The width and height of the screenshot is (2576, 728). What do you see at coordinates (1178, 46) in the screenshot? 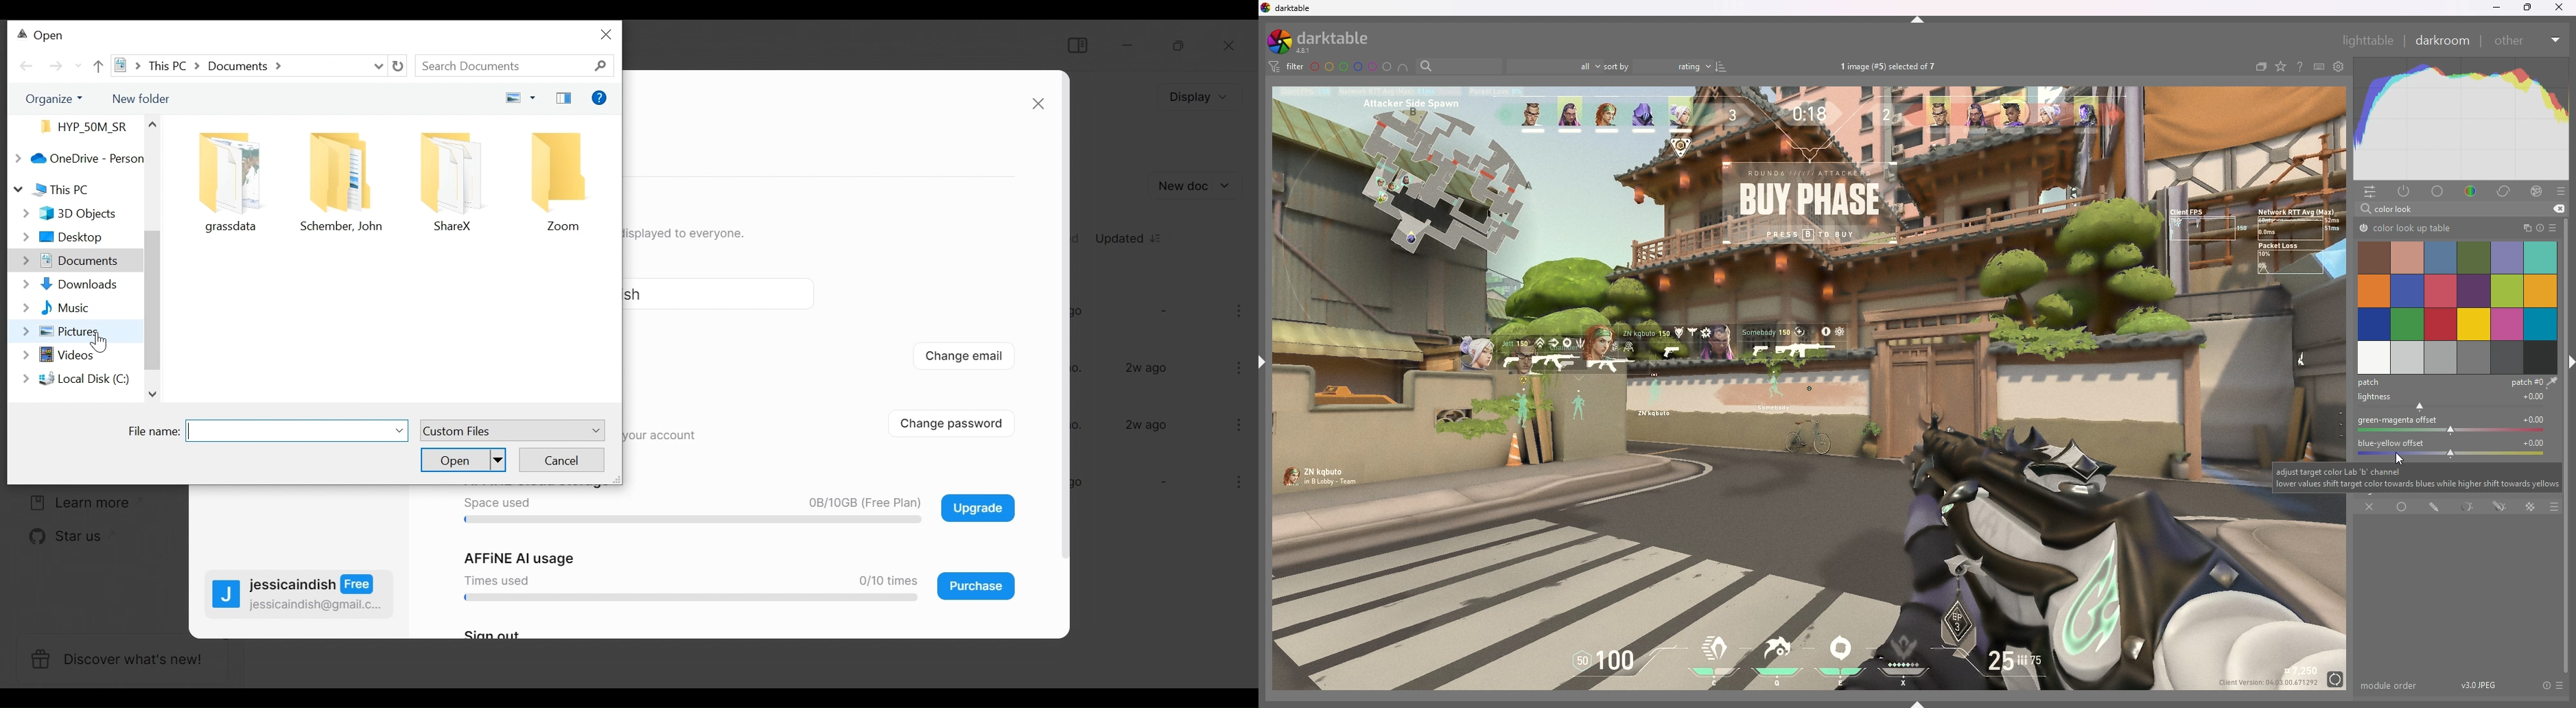
I see `Restore` at bounding box center [1178, 46].